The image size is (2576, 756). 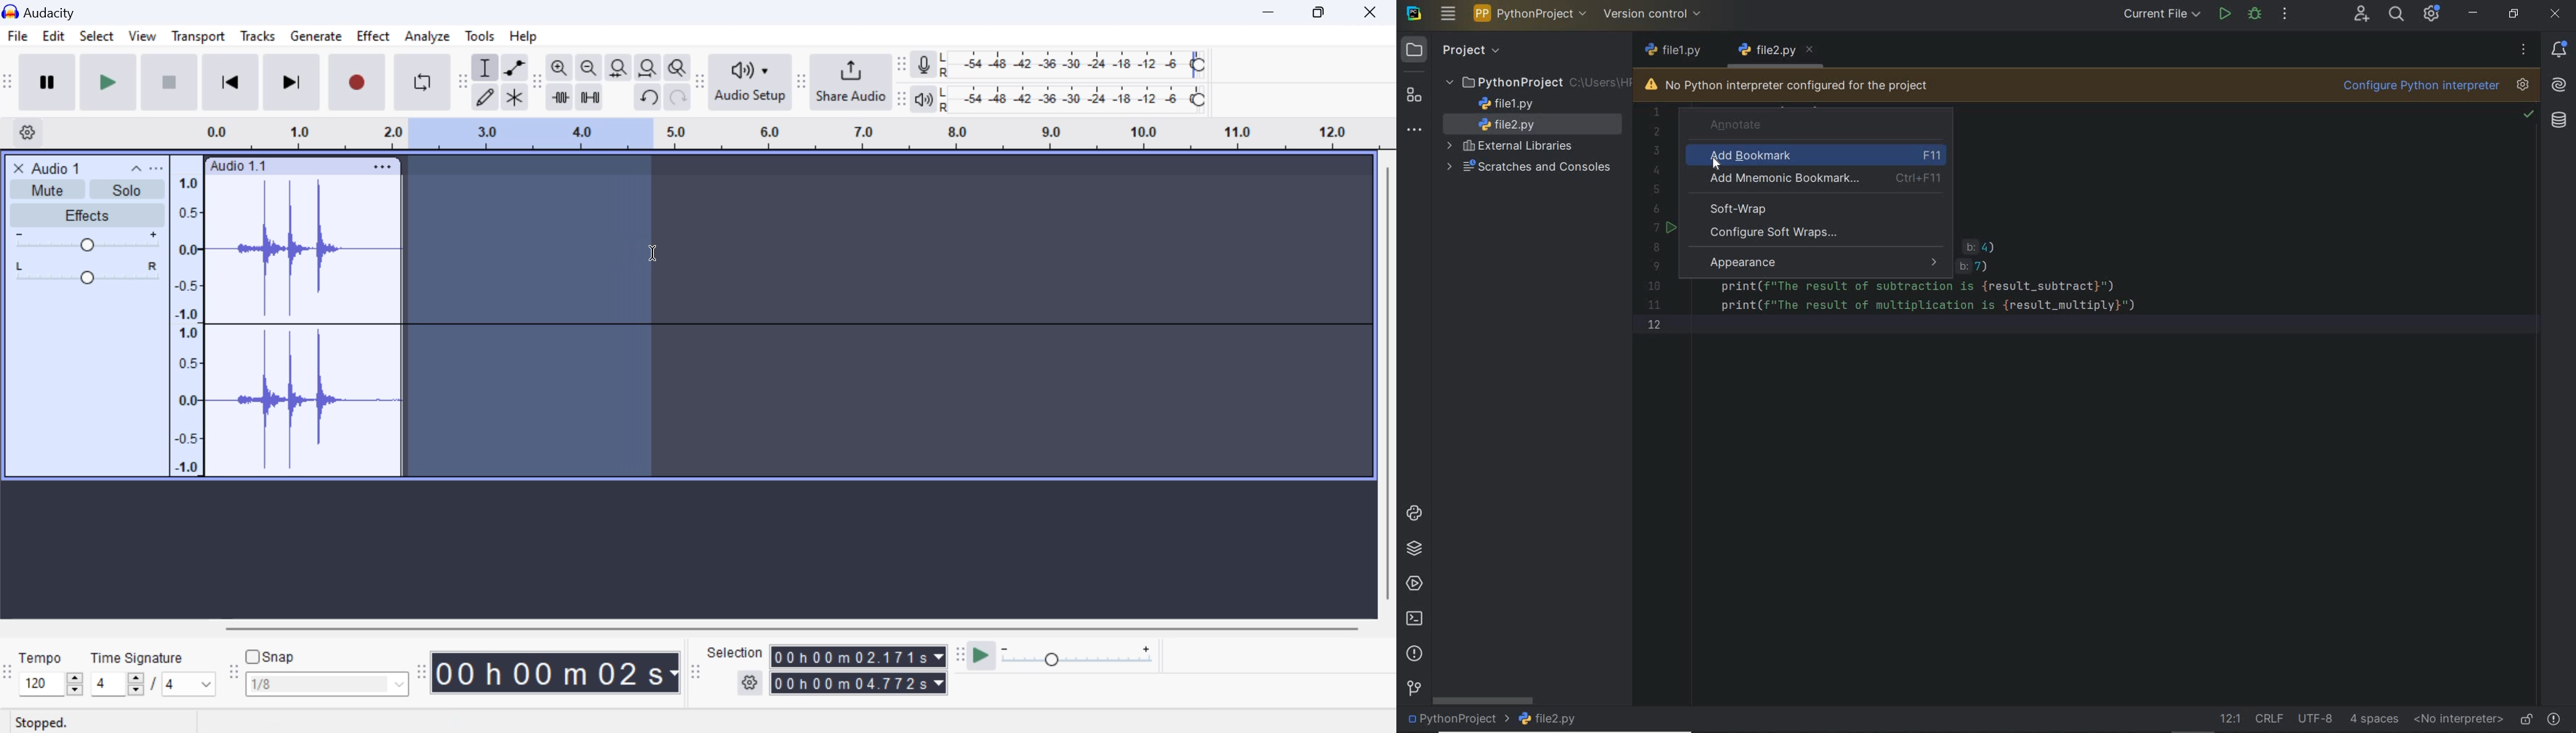 What do you see at coordinates (1814, 48) in the screenshot?
I see `close` at bounding box center [1814, 48].